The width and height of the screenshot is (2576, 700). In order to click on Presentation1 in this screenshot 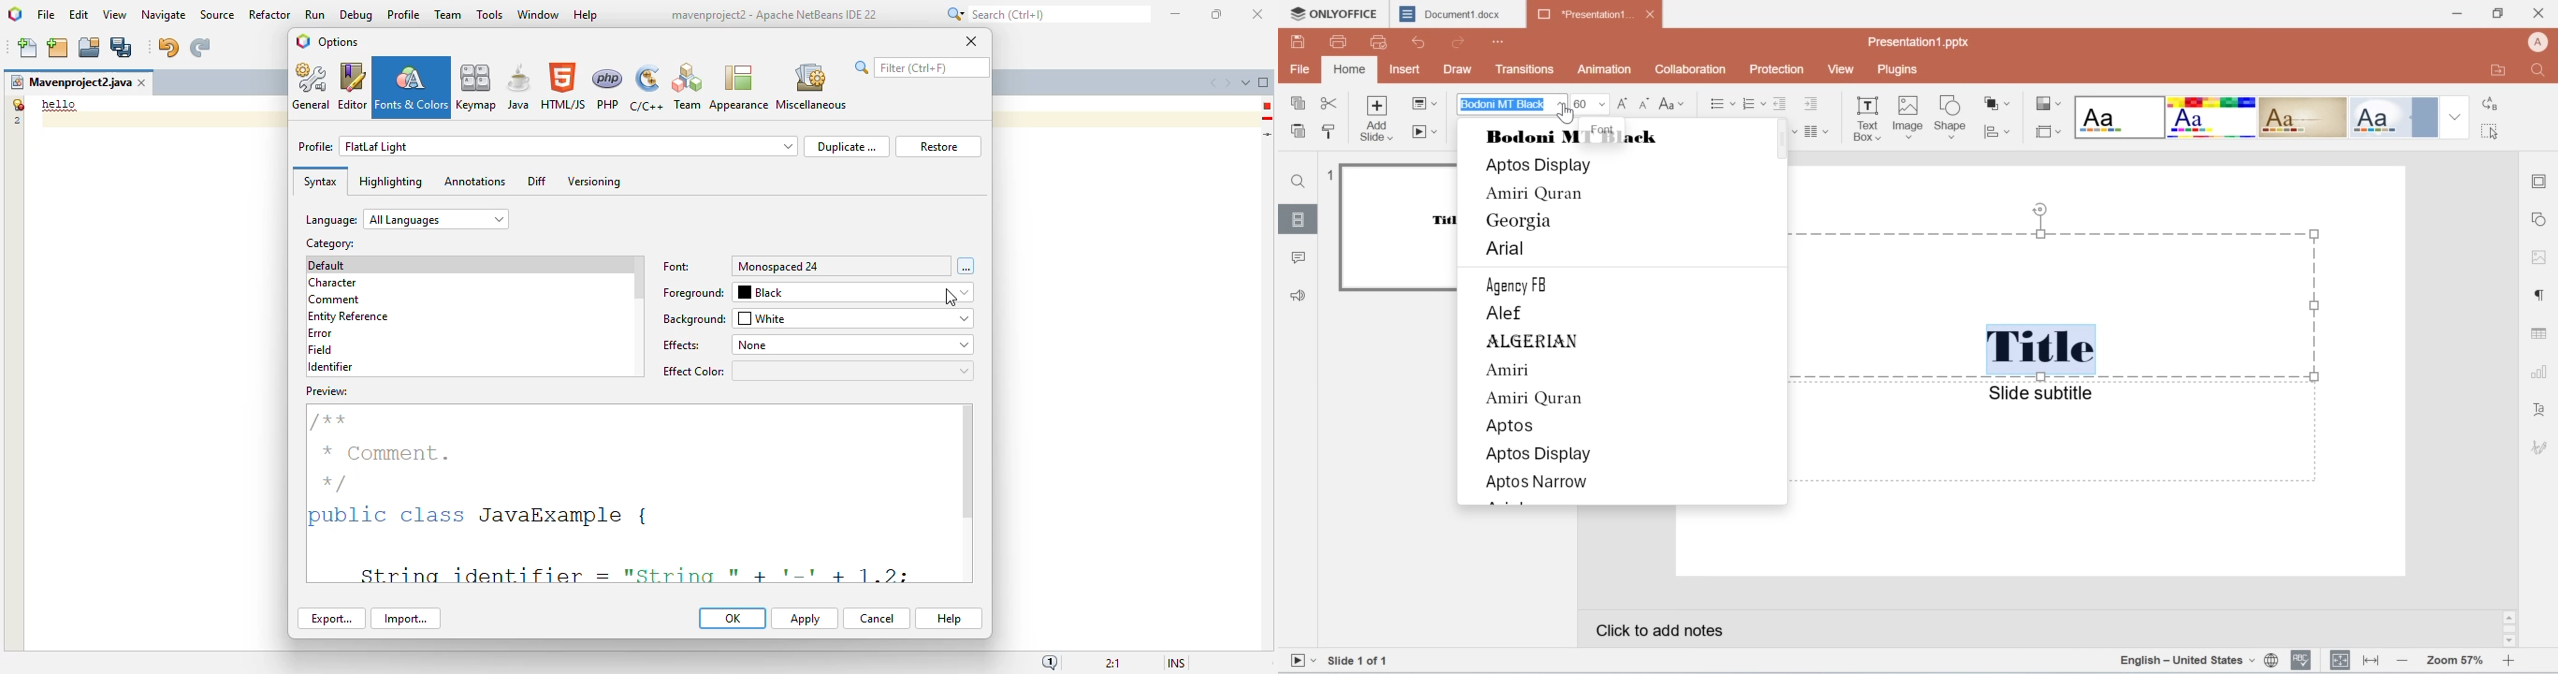, I will do `click(1595, 15)`.